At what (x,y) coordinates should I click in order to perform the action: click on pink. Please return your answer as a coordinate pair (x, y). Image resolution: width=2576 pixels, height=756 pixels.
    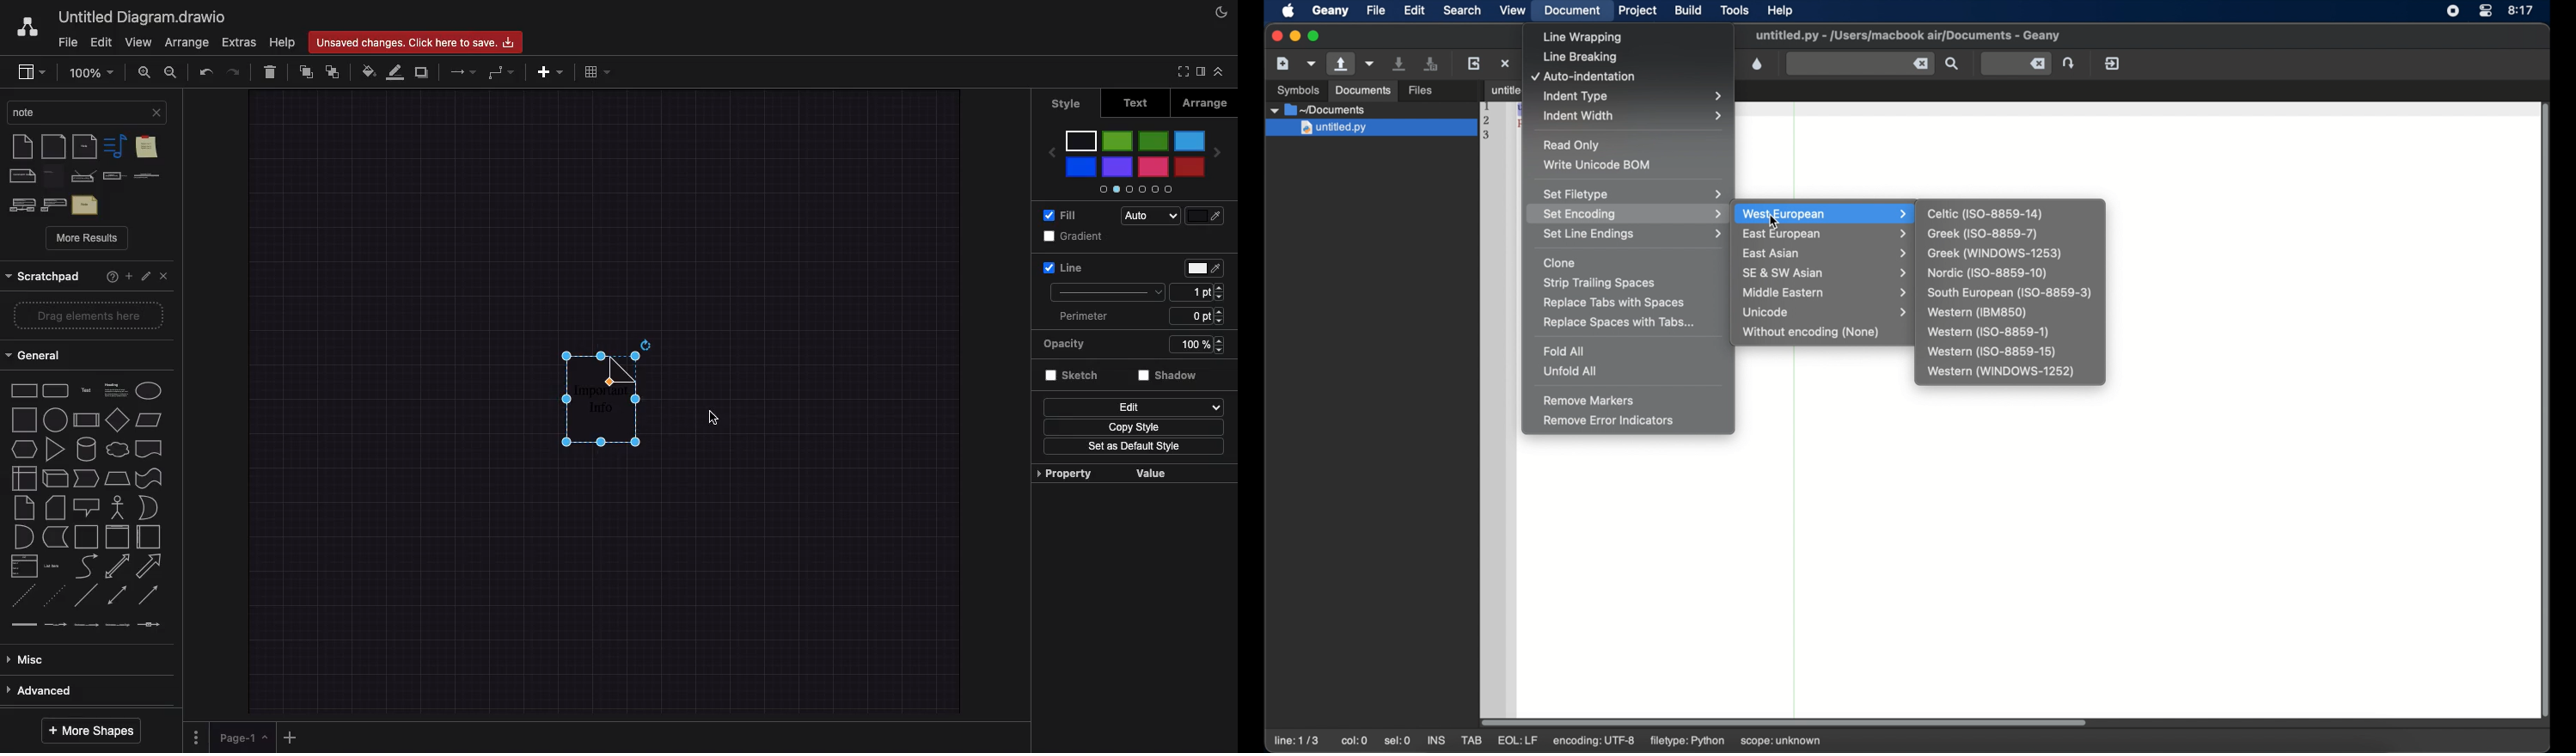
    Looking at the image, I should click on (1152, 168).